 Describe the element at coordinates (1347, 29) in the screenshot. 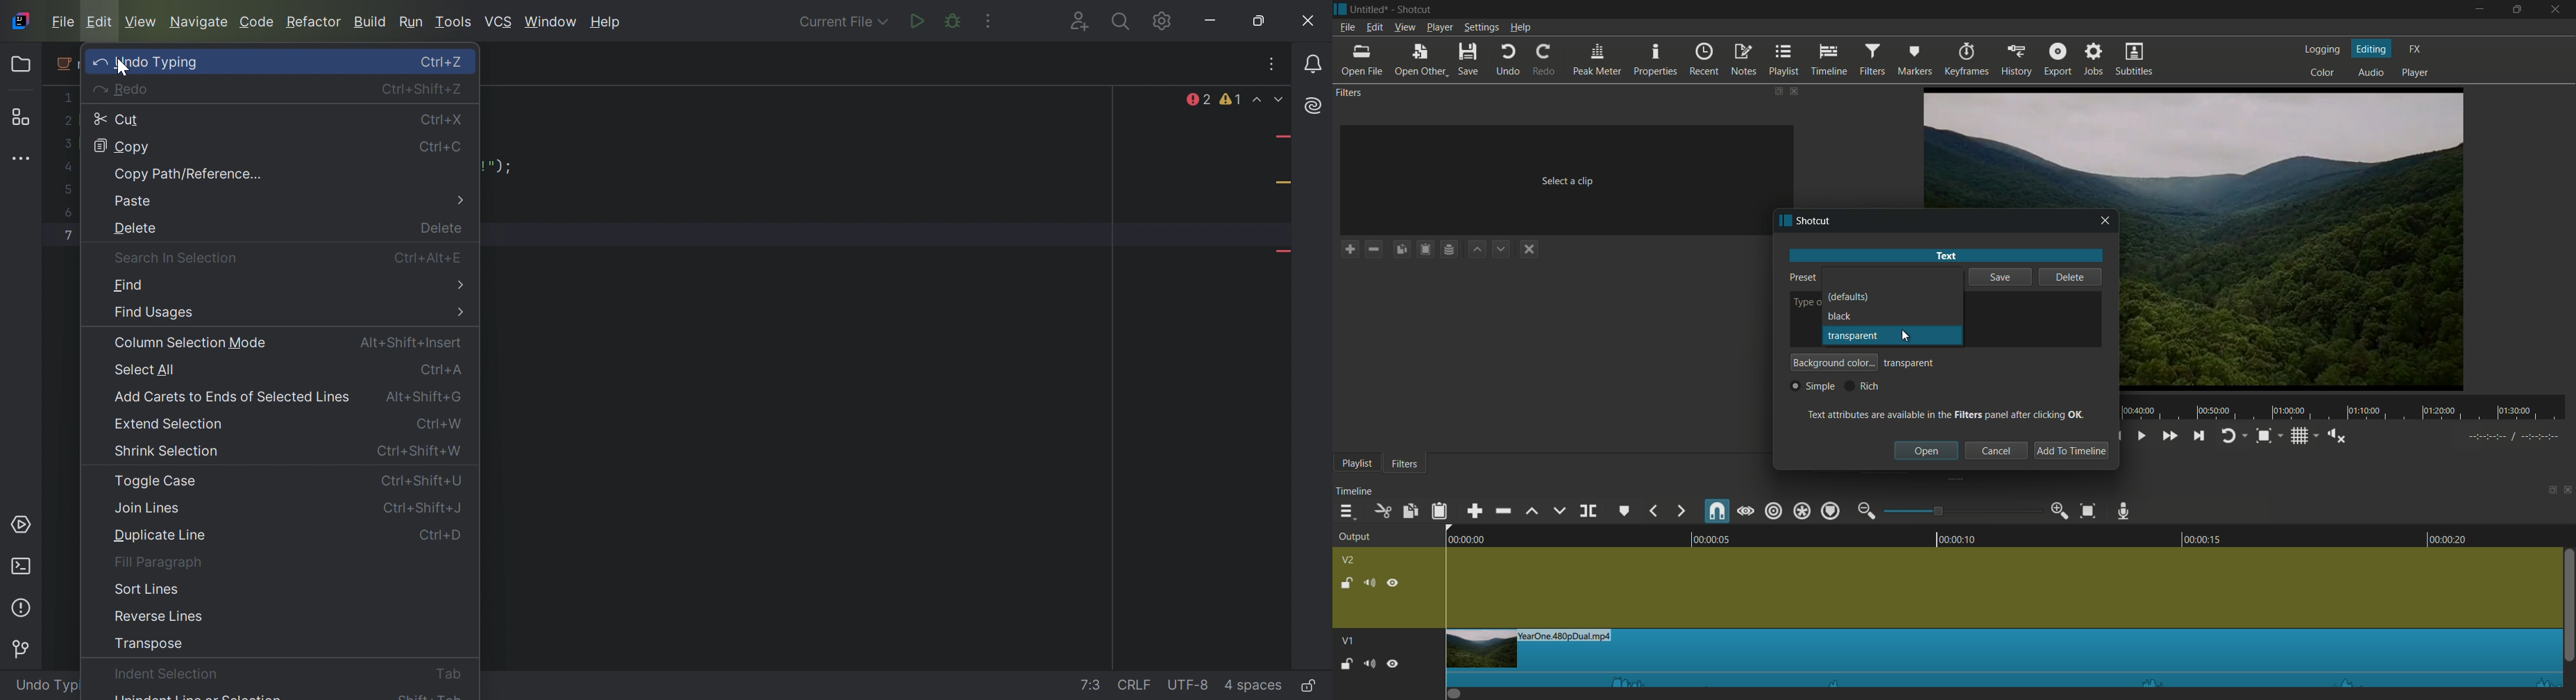

I see `file menu` at that location.